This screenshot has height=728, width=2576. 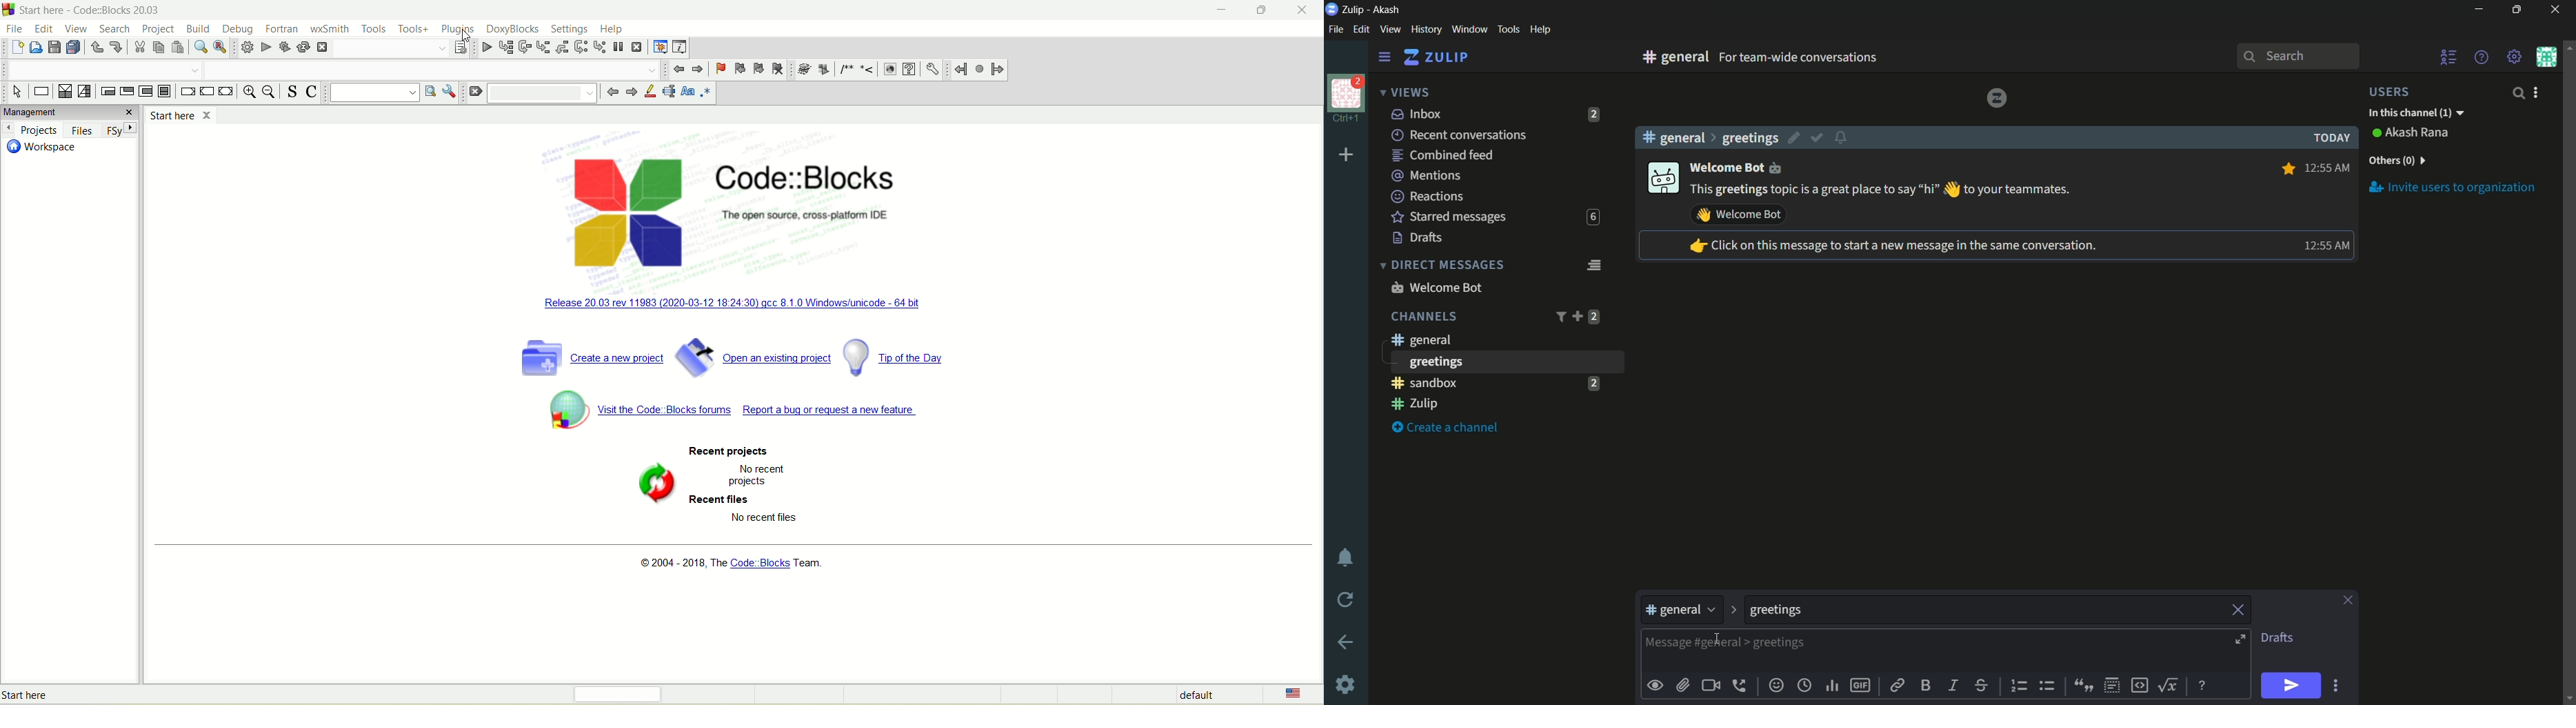 I want to click on Send wave emoji to welcome bot, so click(x=1739, y=215).